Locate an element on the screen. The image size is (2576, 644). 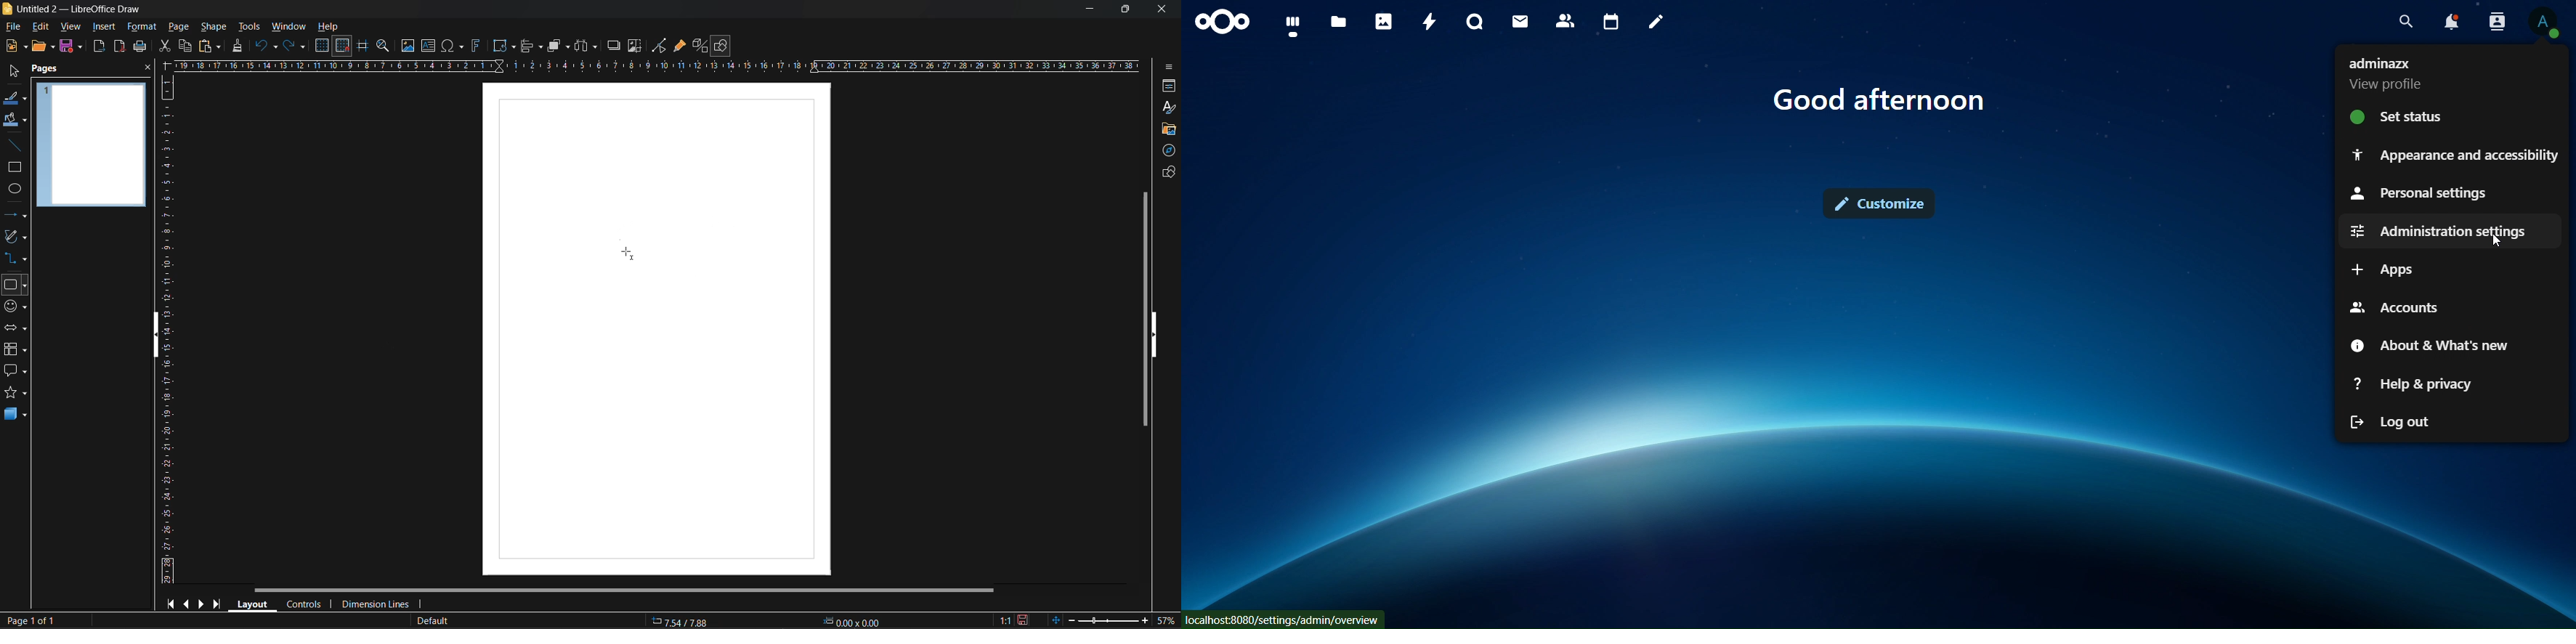
insert is located at coordinates (102, 26).